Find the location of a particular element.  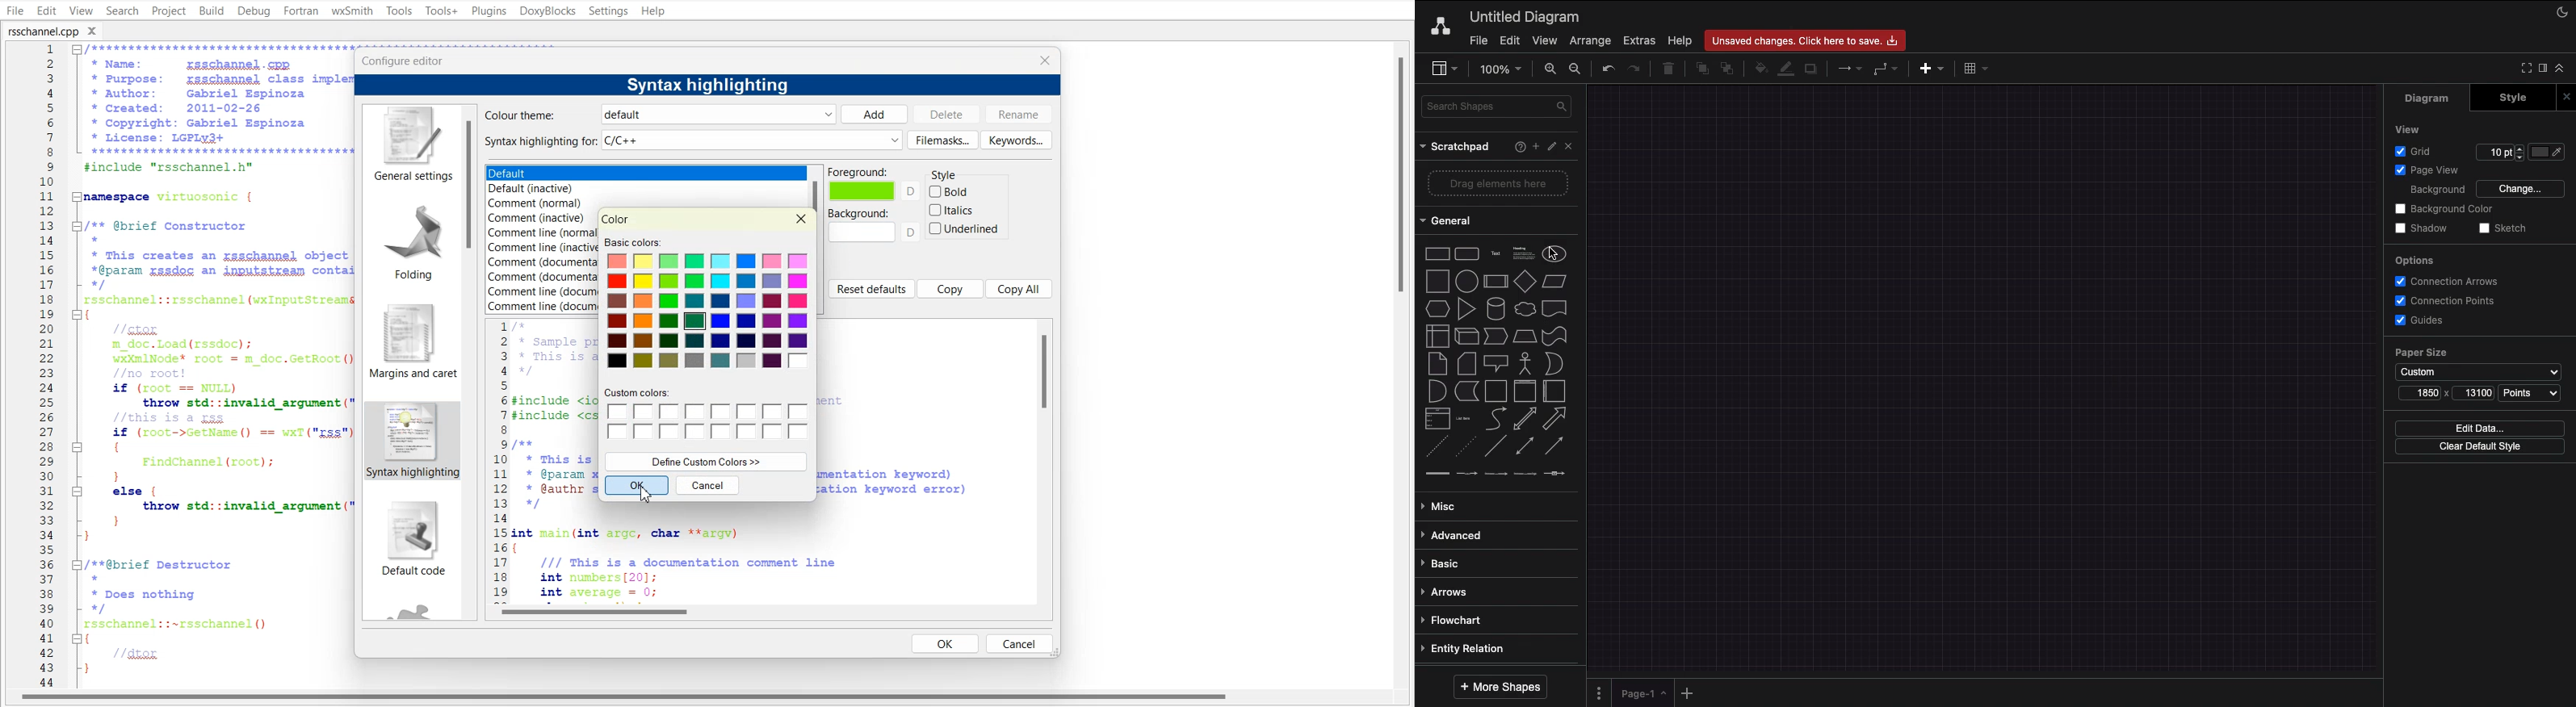

connector 4 is located at coordinates (1526, 472).